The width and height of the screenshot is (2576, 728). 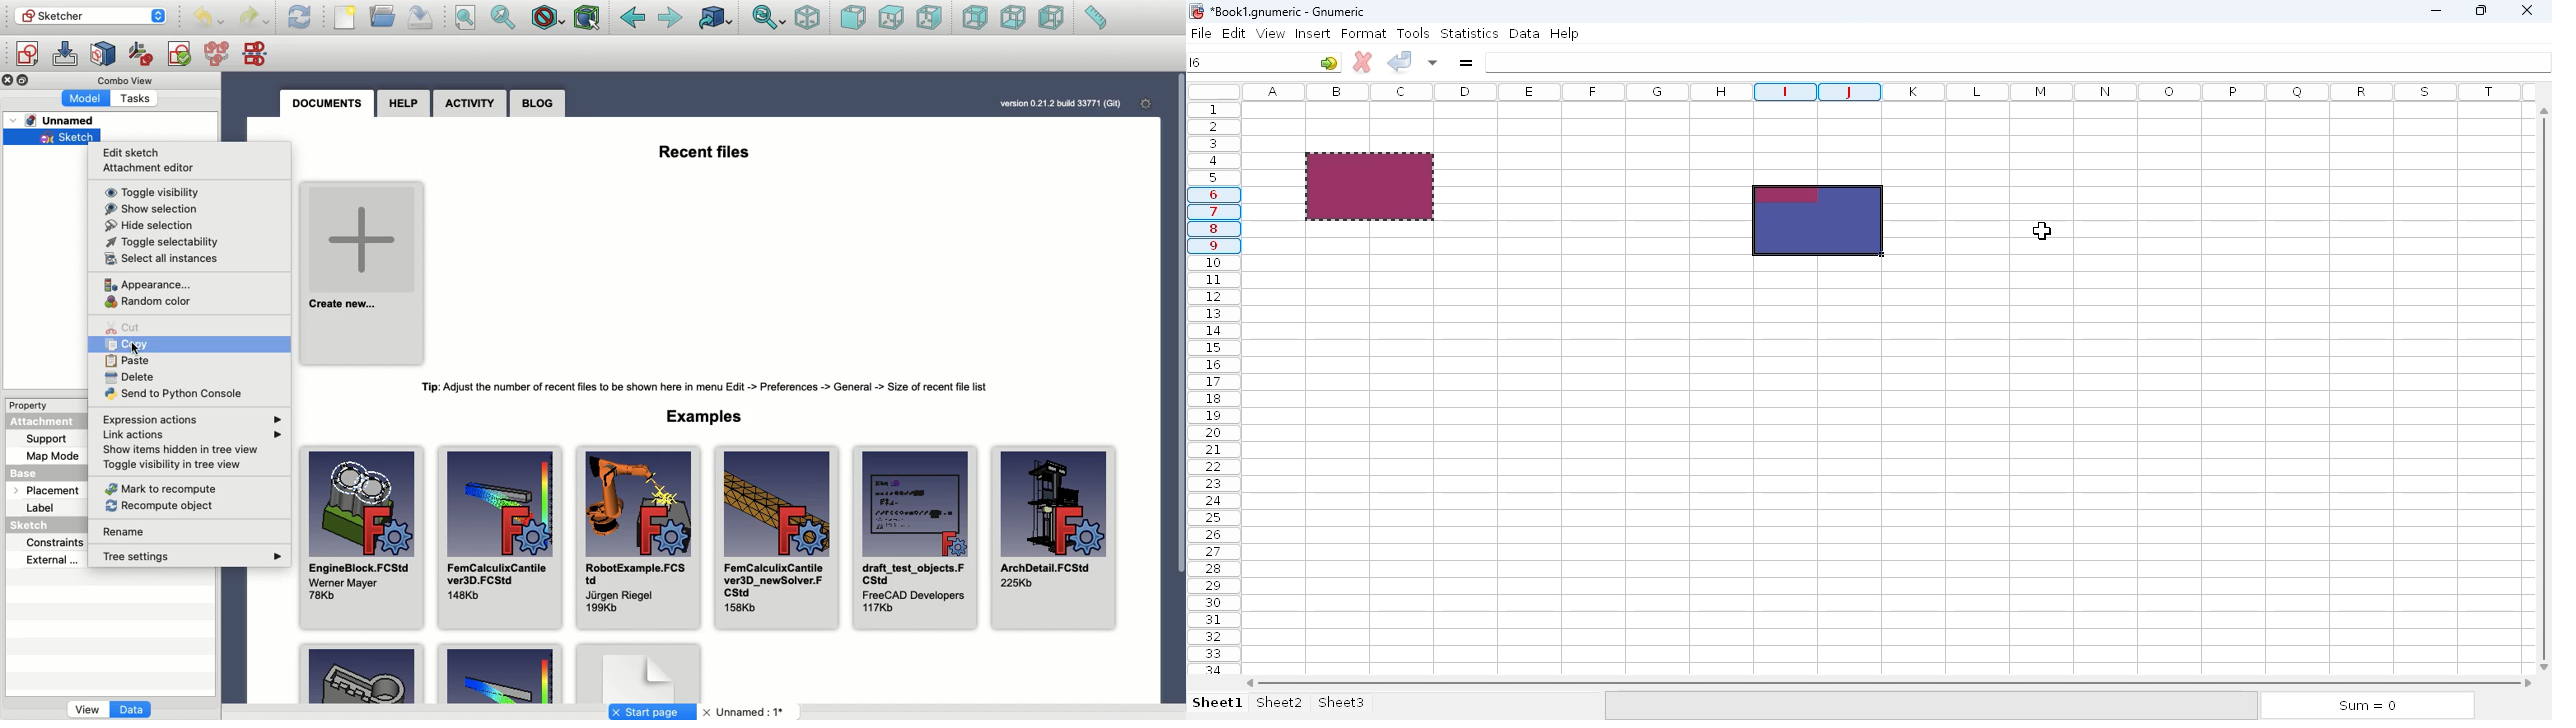 What do you see at coordinates (166, 259) in the screenshot?
I see `Select all instances` at bounding box center [166, 259].